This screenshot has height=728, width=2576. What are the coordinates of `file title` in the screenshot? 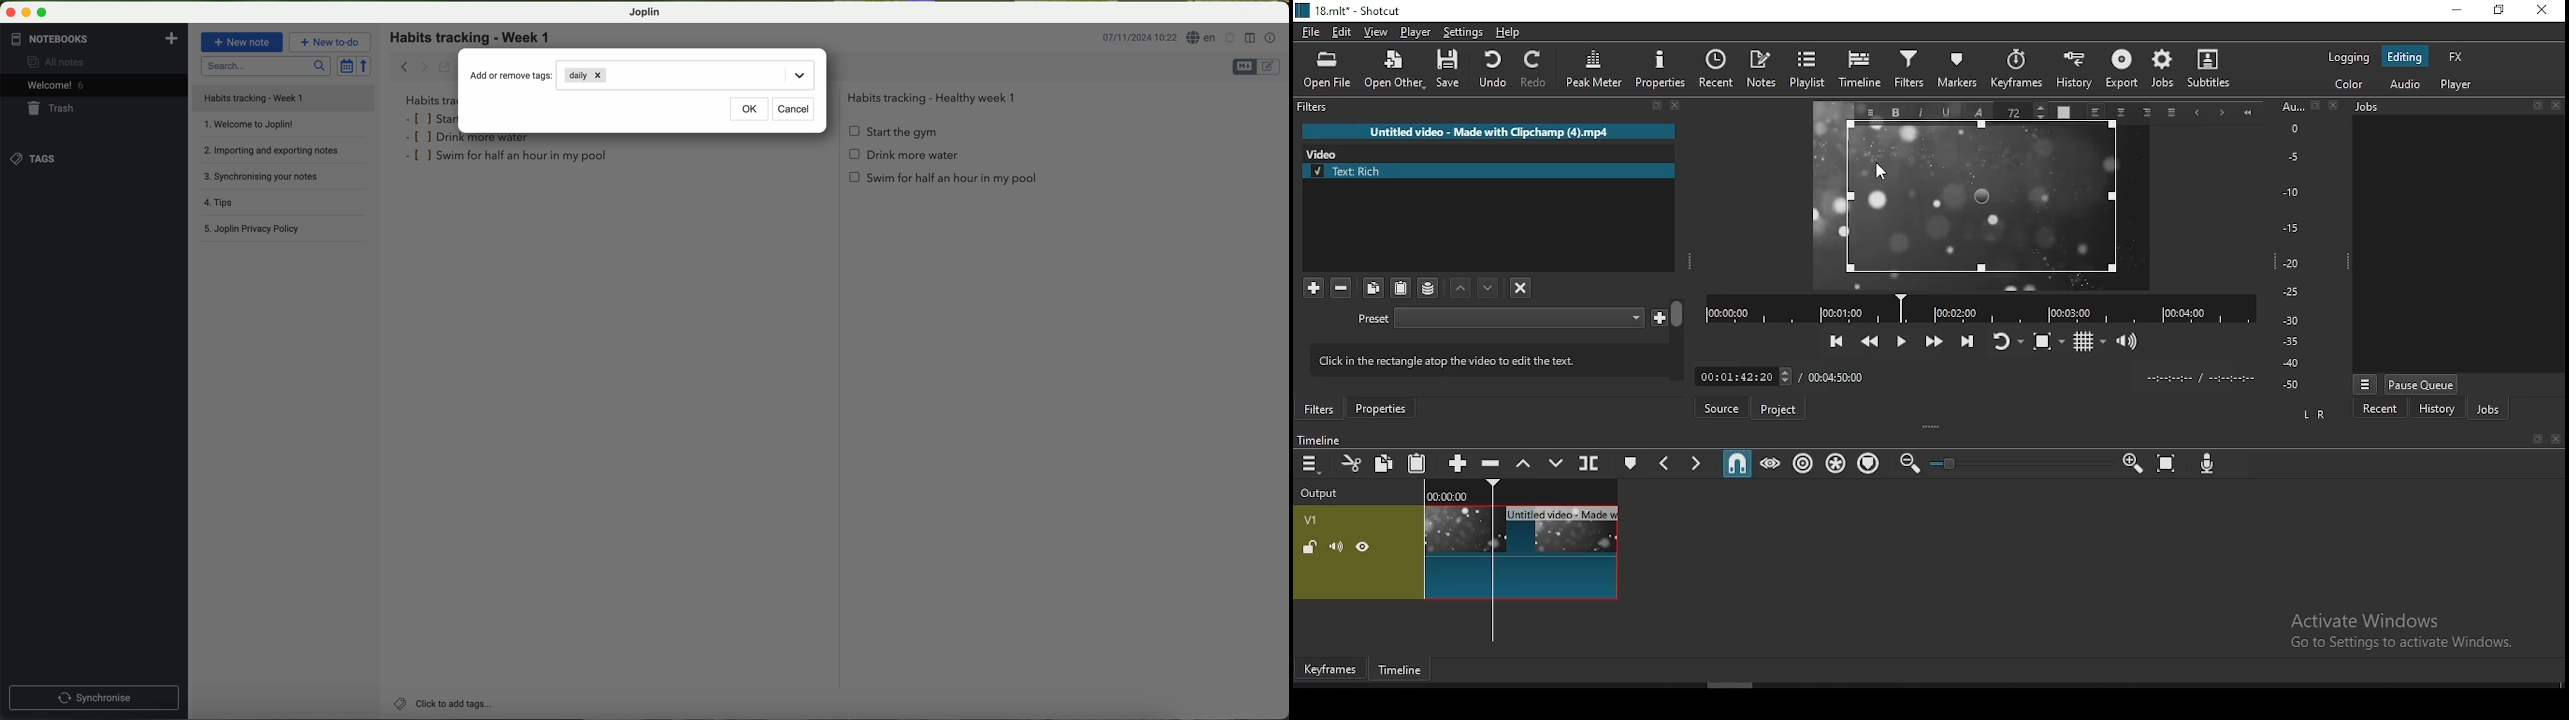 It's located at (284, 98).